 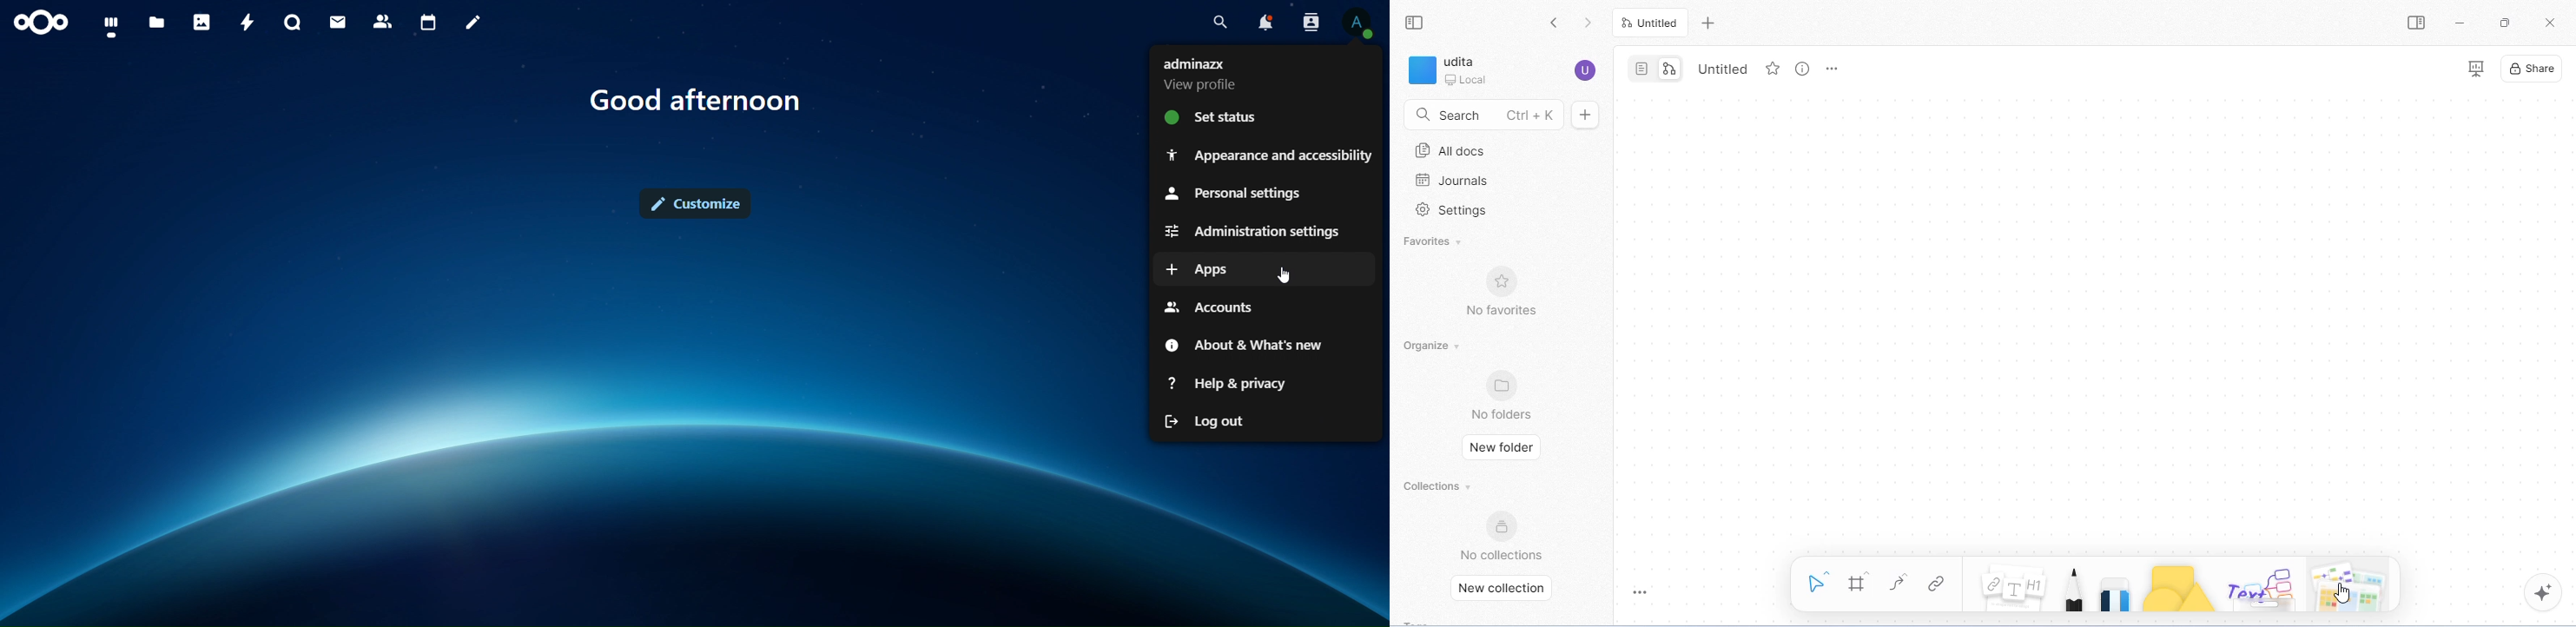 What do you see at coordinates (2014, 585) in the screenshot?
I see `notes` at bounding box center [2014, 585].